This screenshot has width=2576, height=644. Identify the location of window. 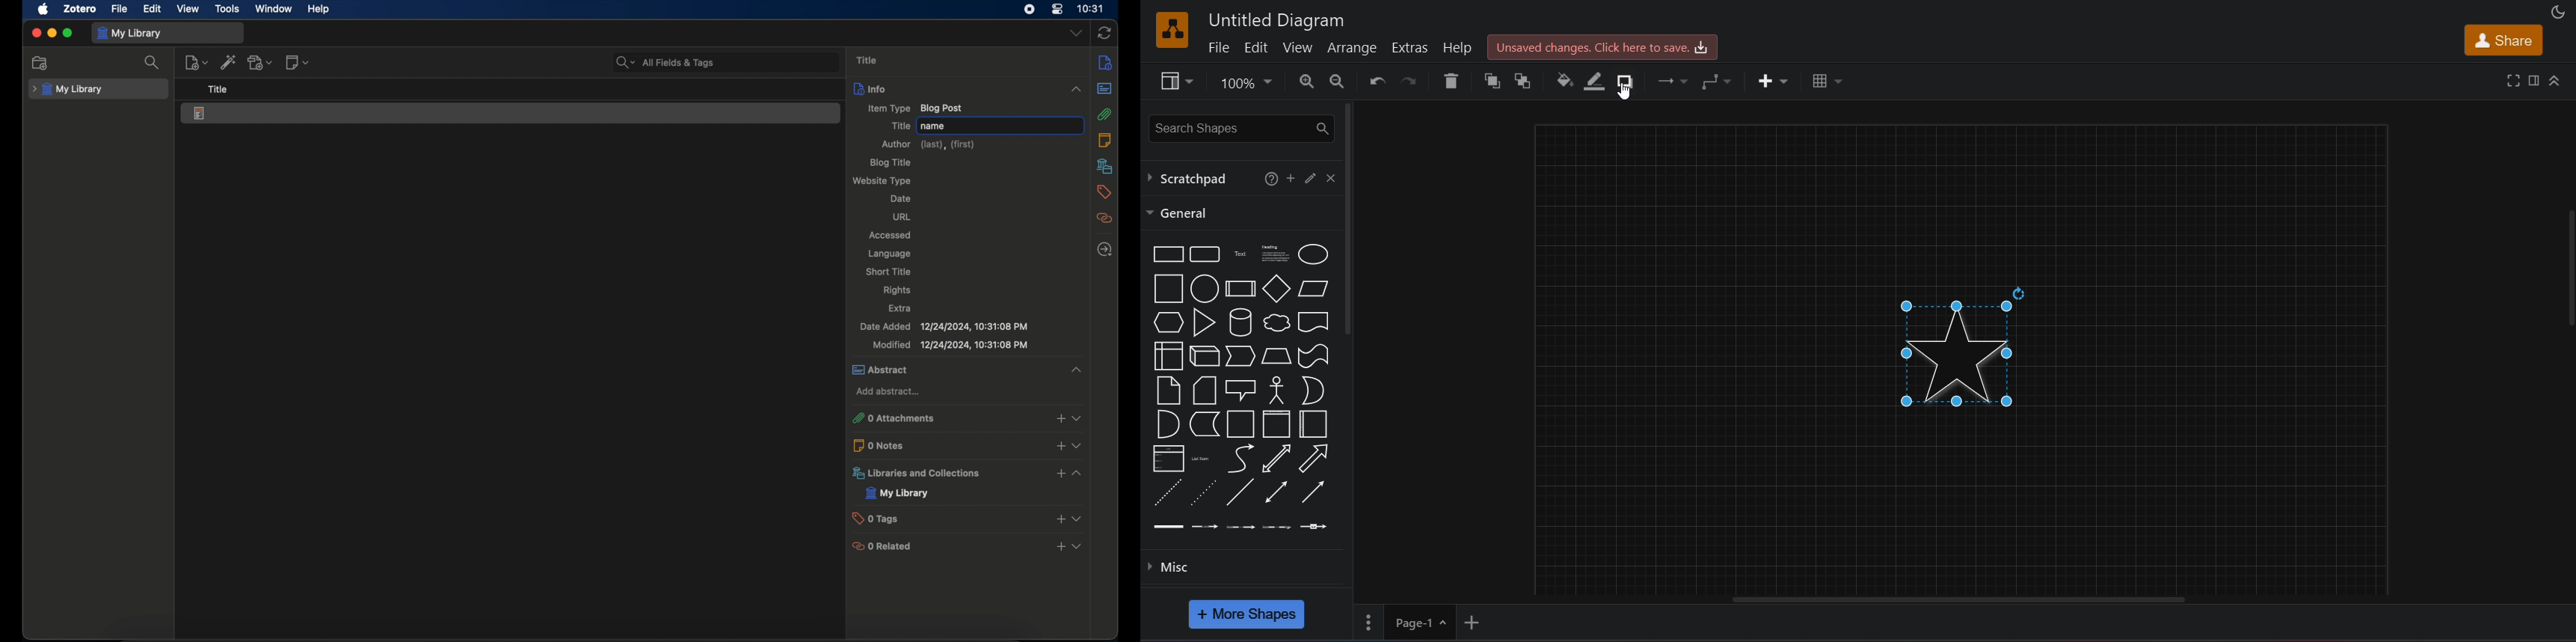
(274, 8).